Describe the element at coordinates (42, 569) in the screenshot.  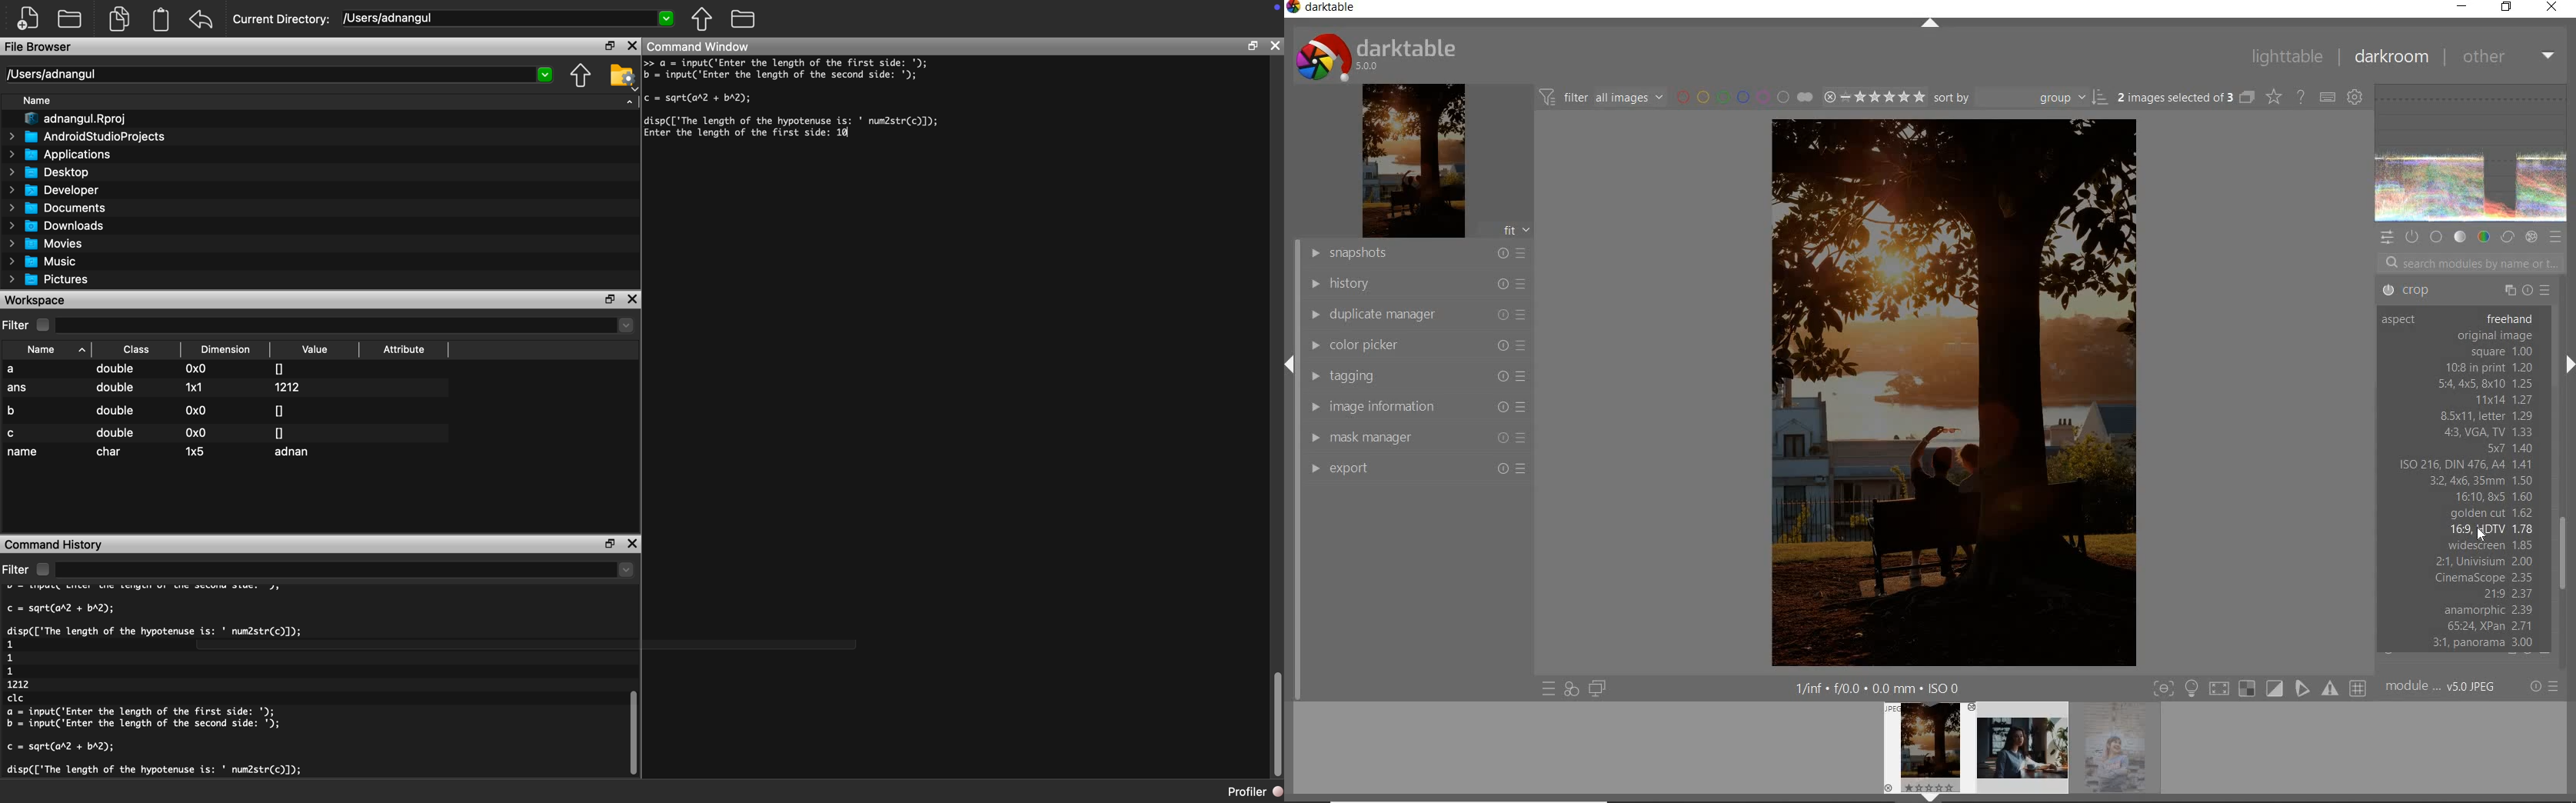
I see `checkbox` at that location.